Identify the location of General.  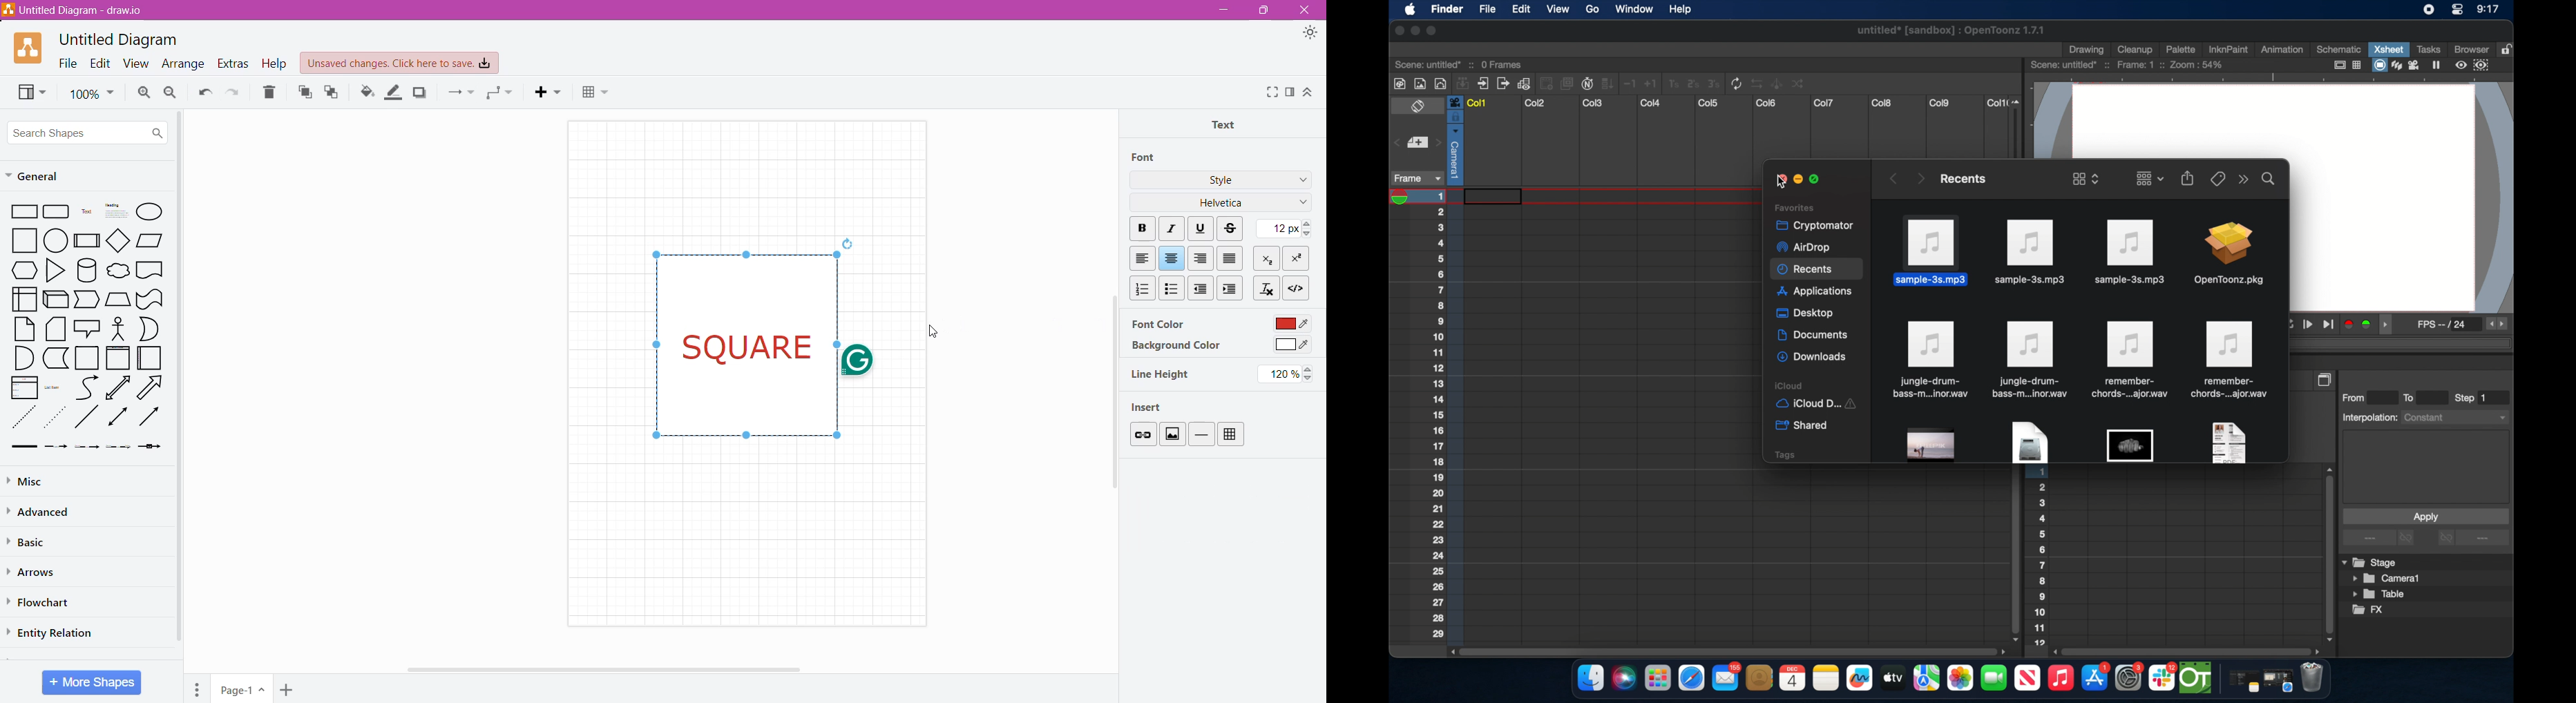
(39, 177).